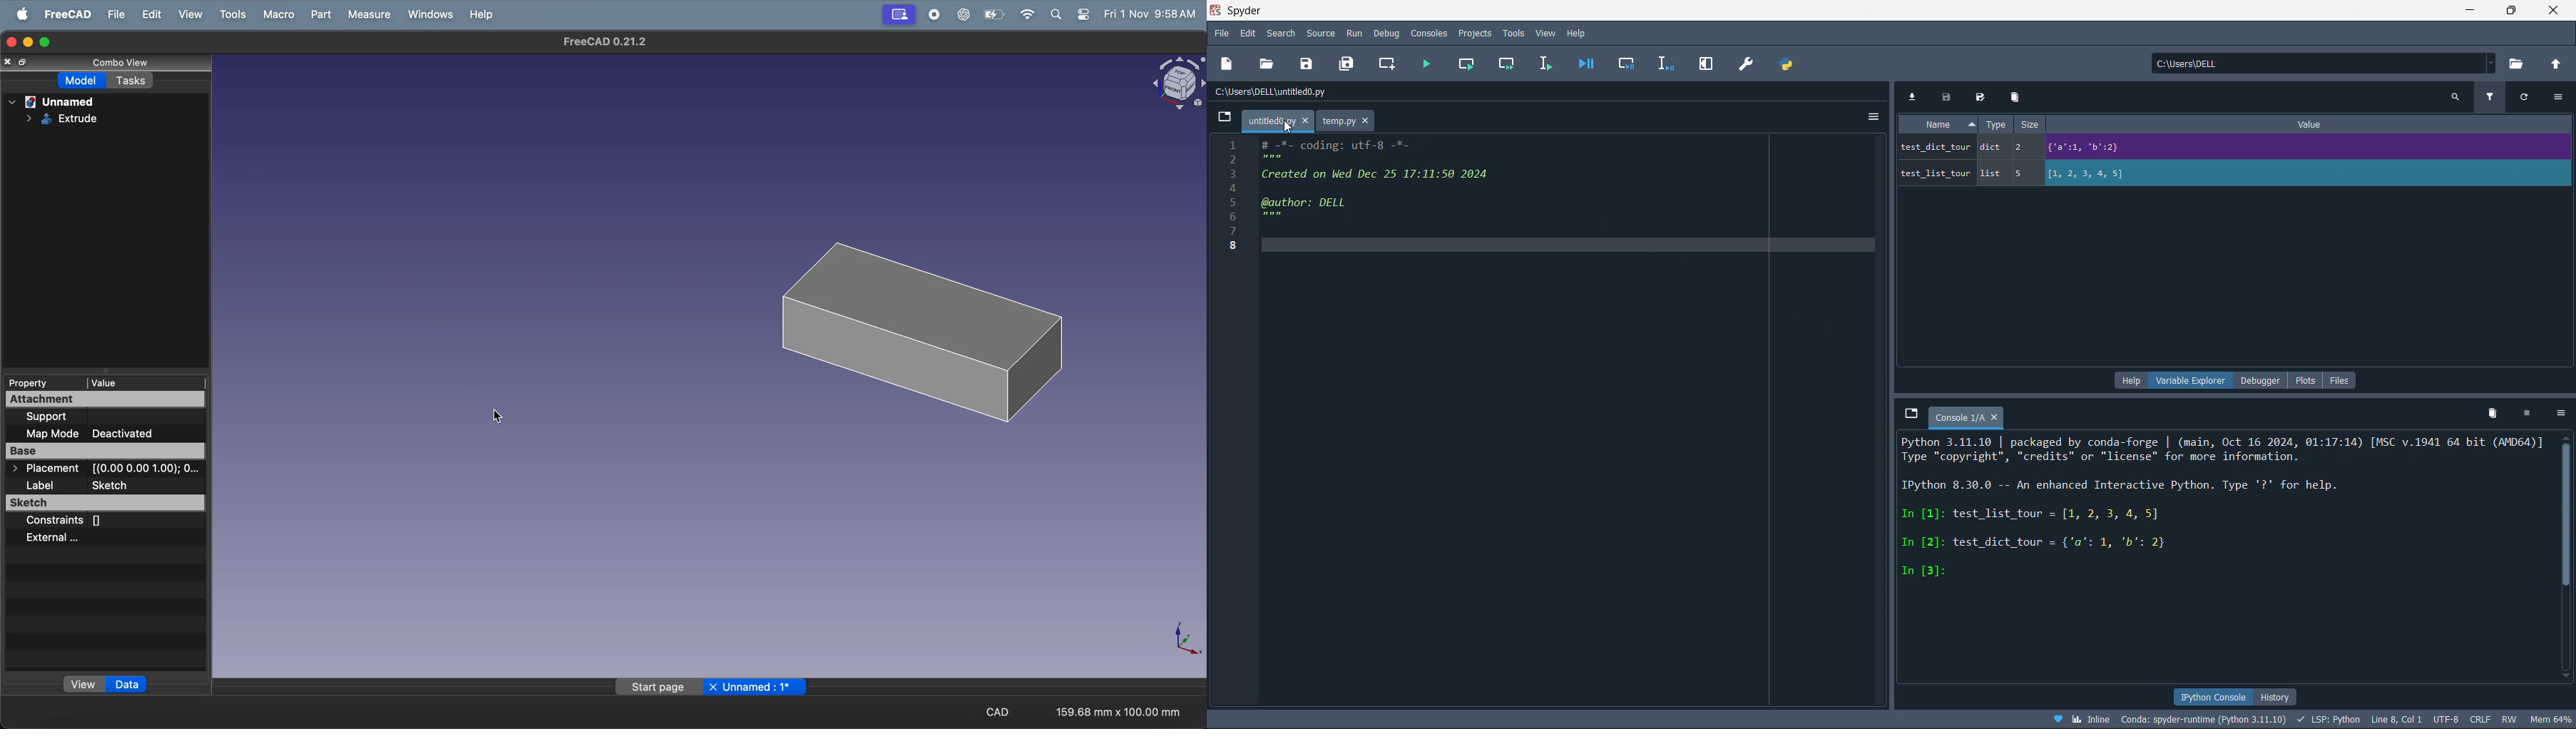 This screenshot has width=2576, height=756. Describe the element at coordinates (962, 14) in the screenshot. I see `chatgpt` at that location.